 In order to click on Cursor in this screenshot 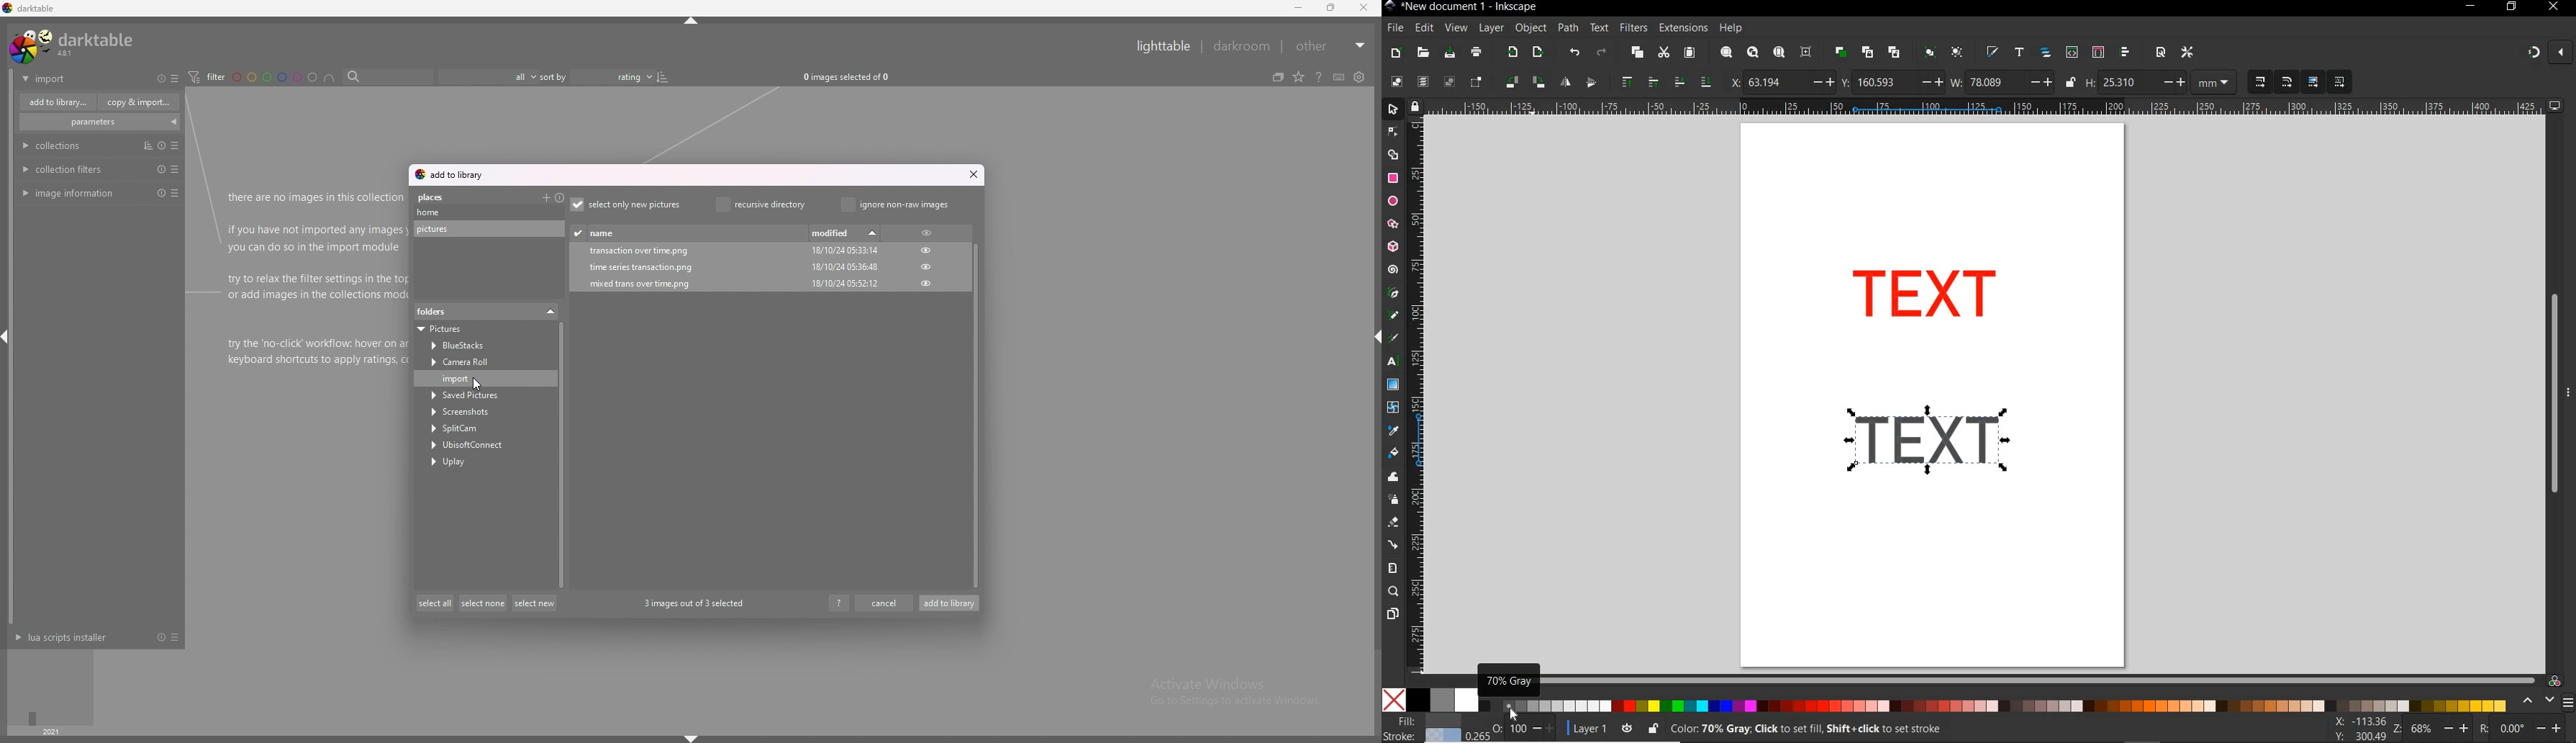, I will do `click(1512, 715)`.